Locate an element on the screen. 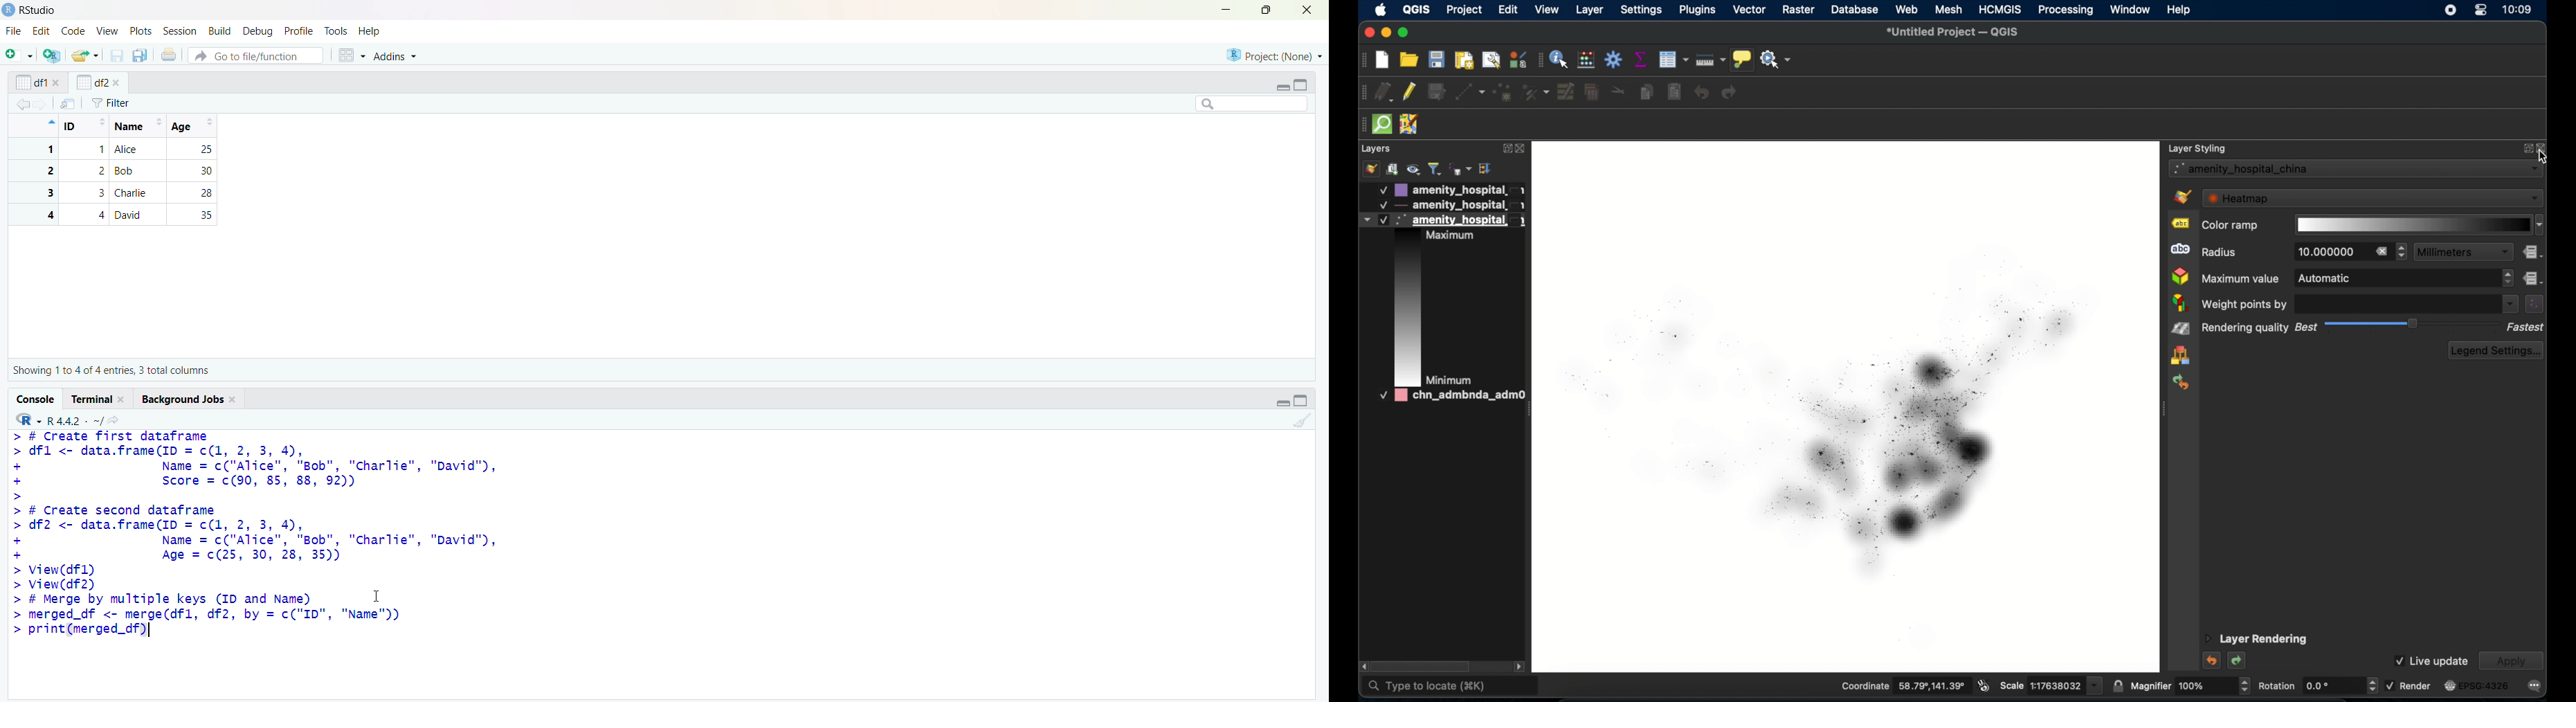 This screenshot has width=2576, height=728. toggle full view is located at coordinates (1300, 85).